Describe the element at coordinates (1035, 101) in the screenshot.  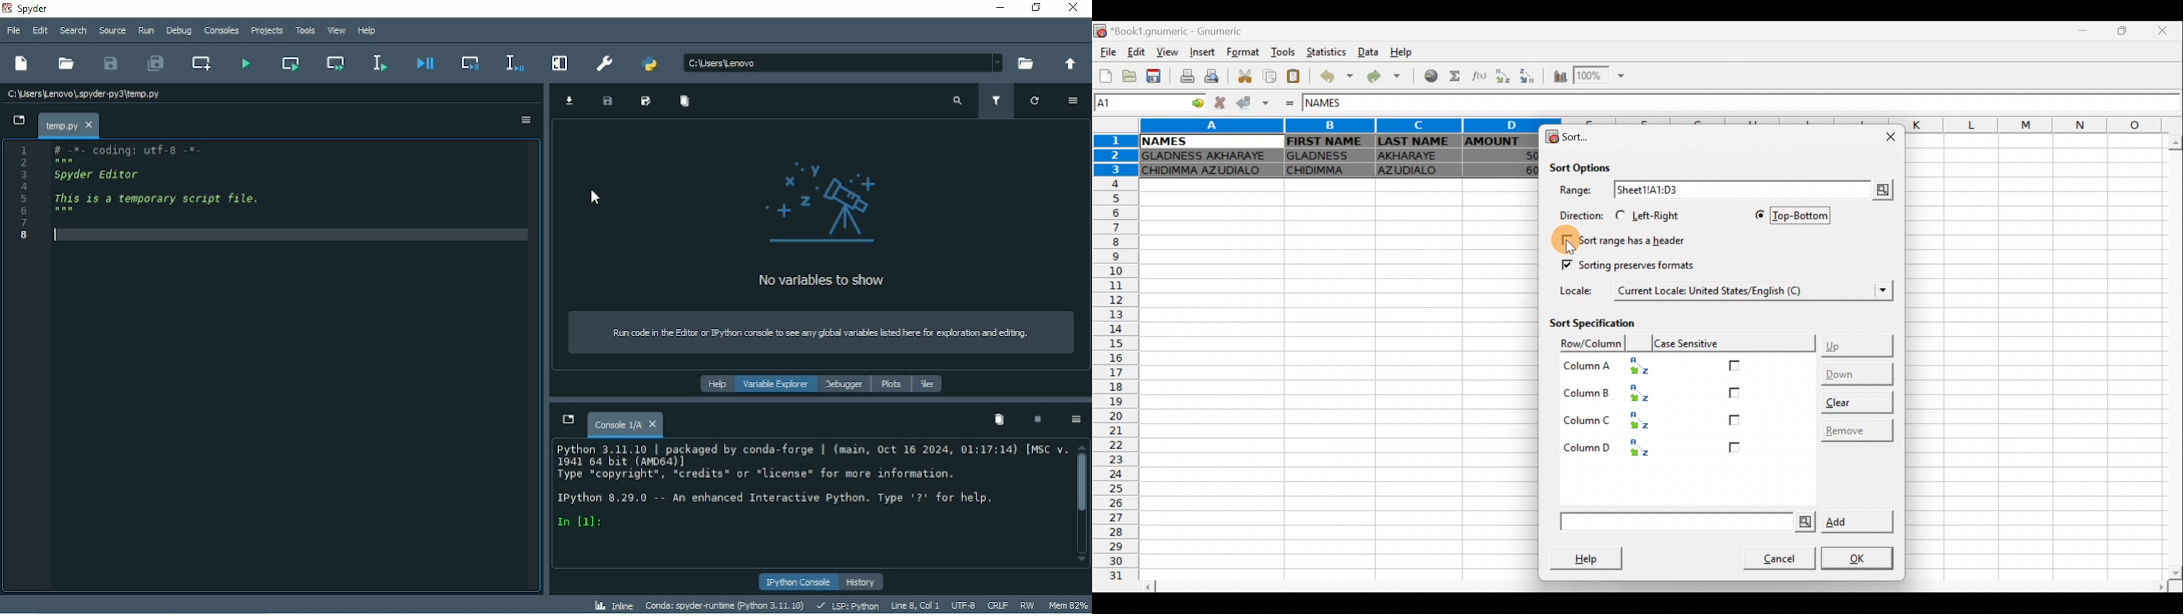
I see `Refresh variables` at that location.